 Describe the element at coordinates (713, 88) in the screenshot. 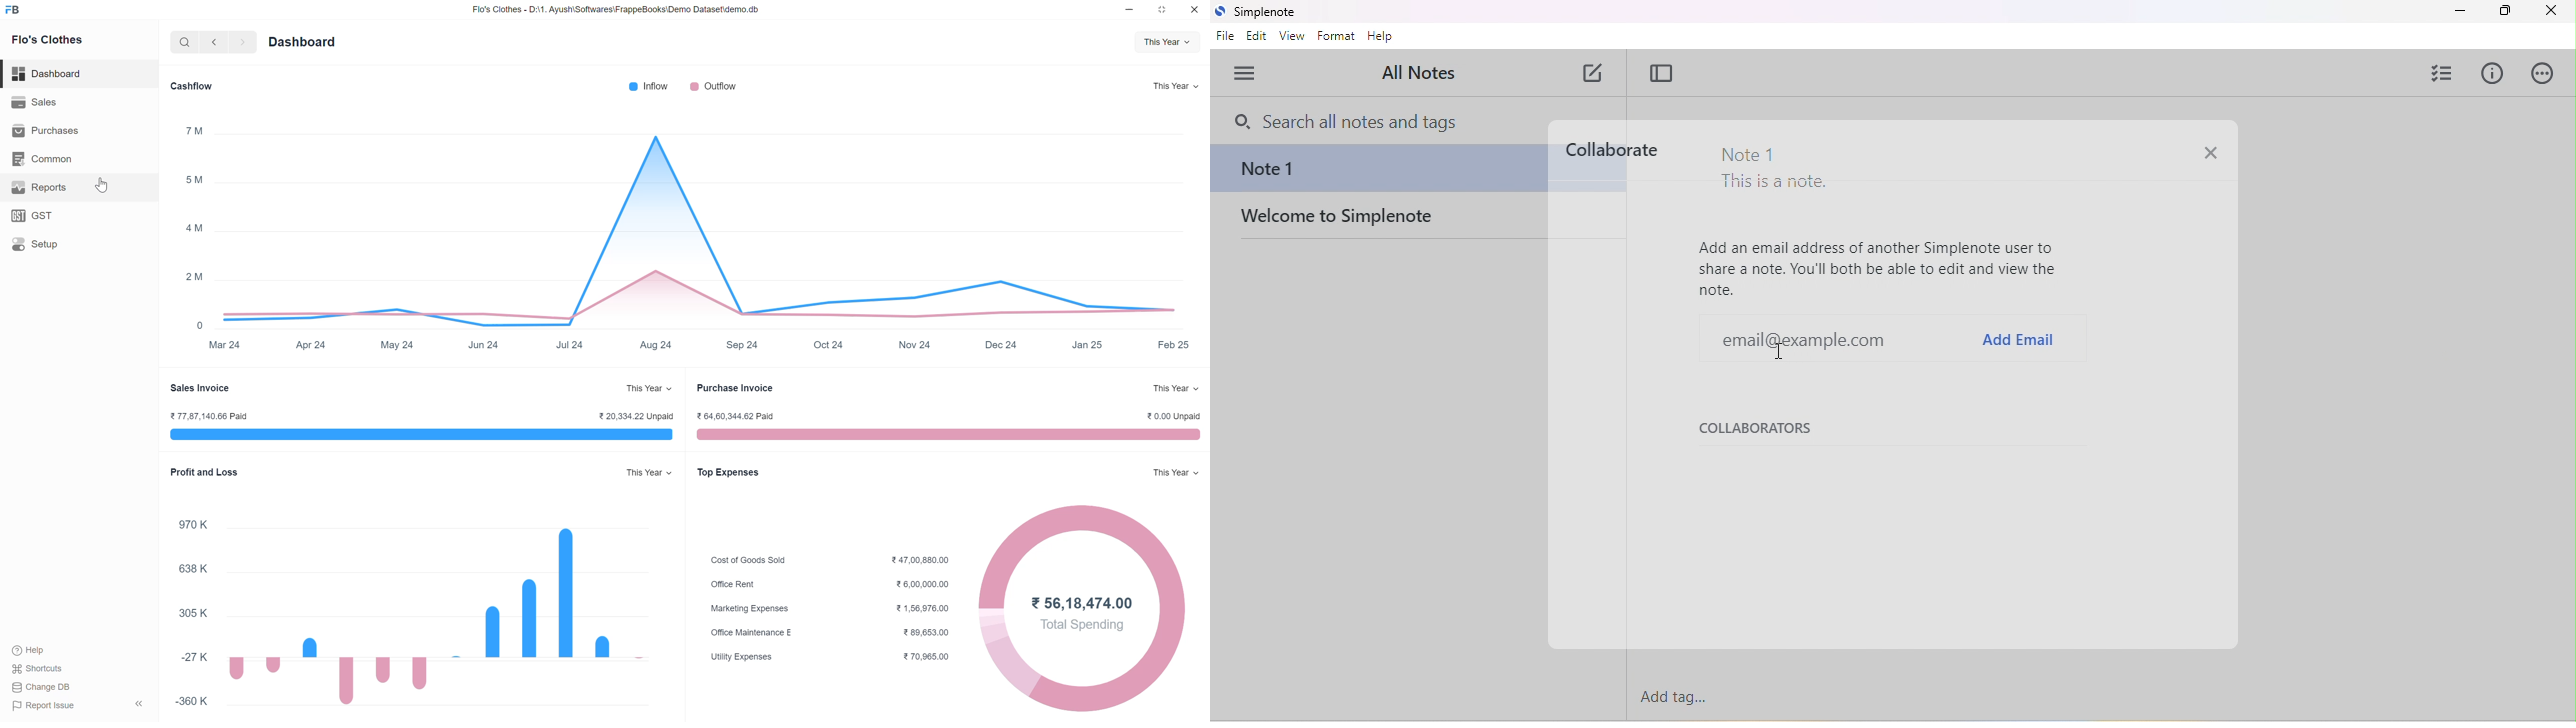

I see `outflow` at that location.